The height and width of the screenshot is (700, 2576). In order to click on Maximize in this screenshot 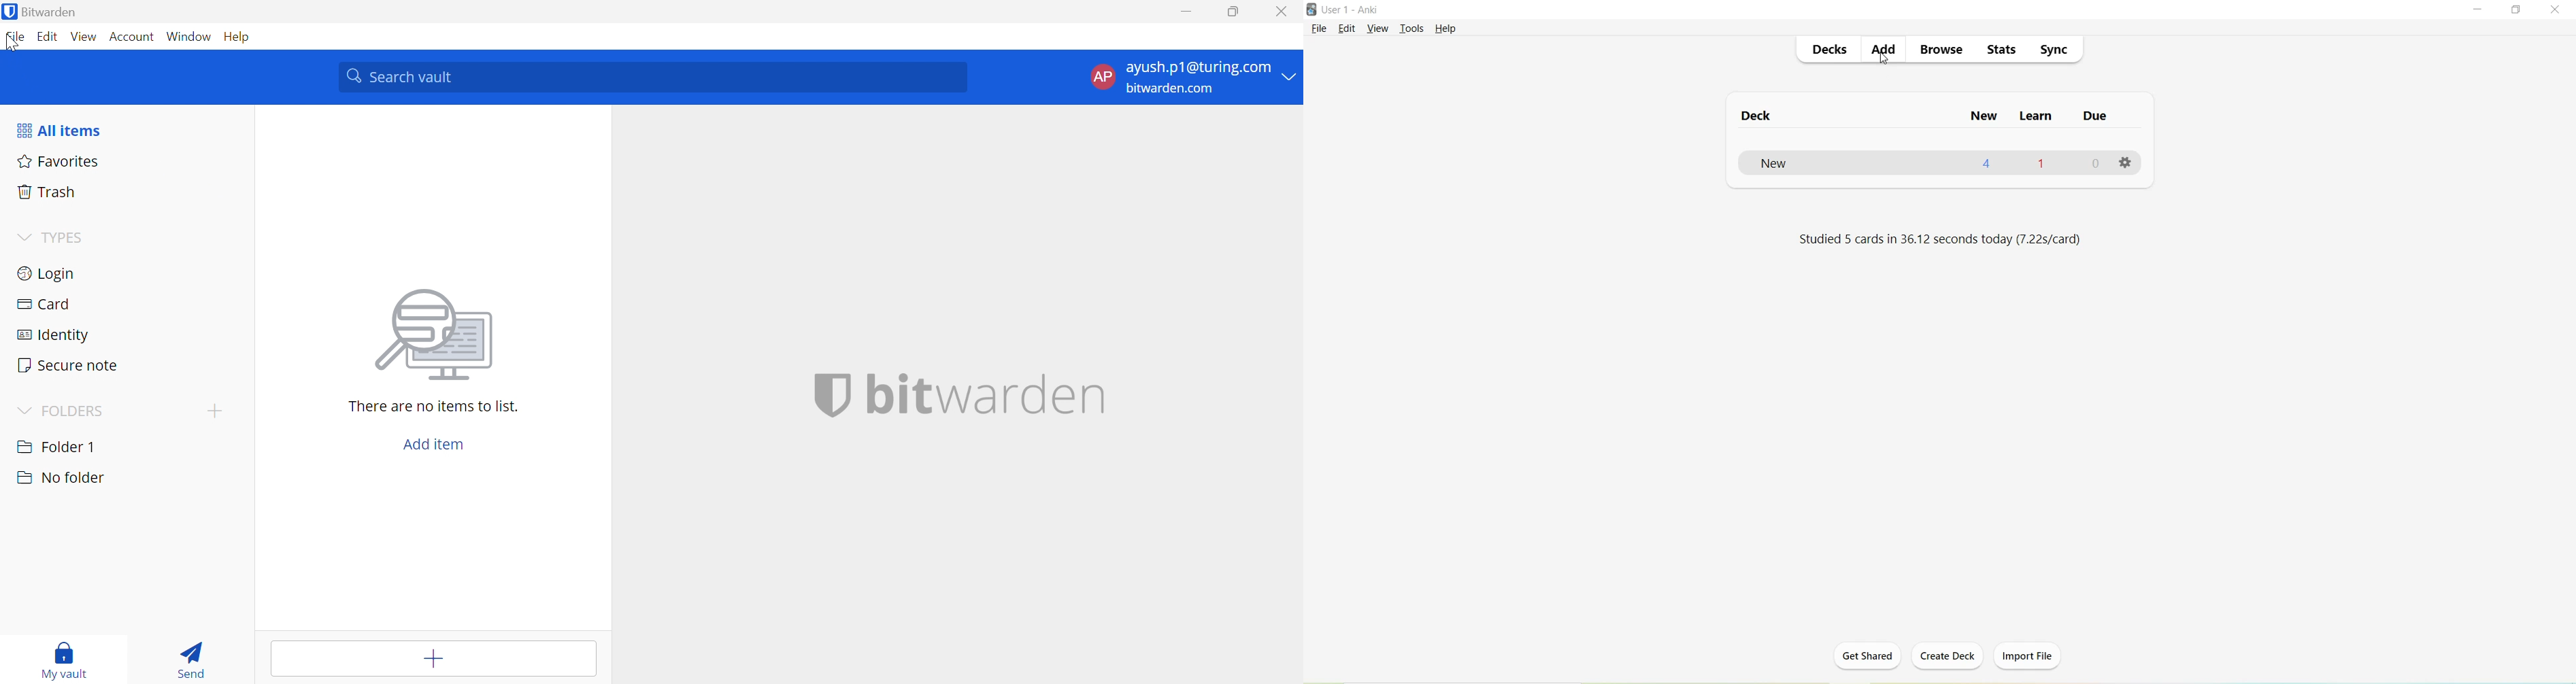, I will do `click(2517, 10)`.